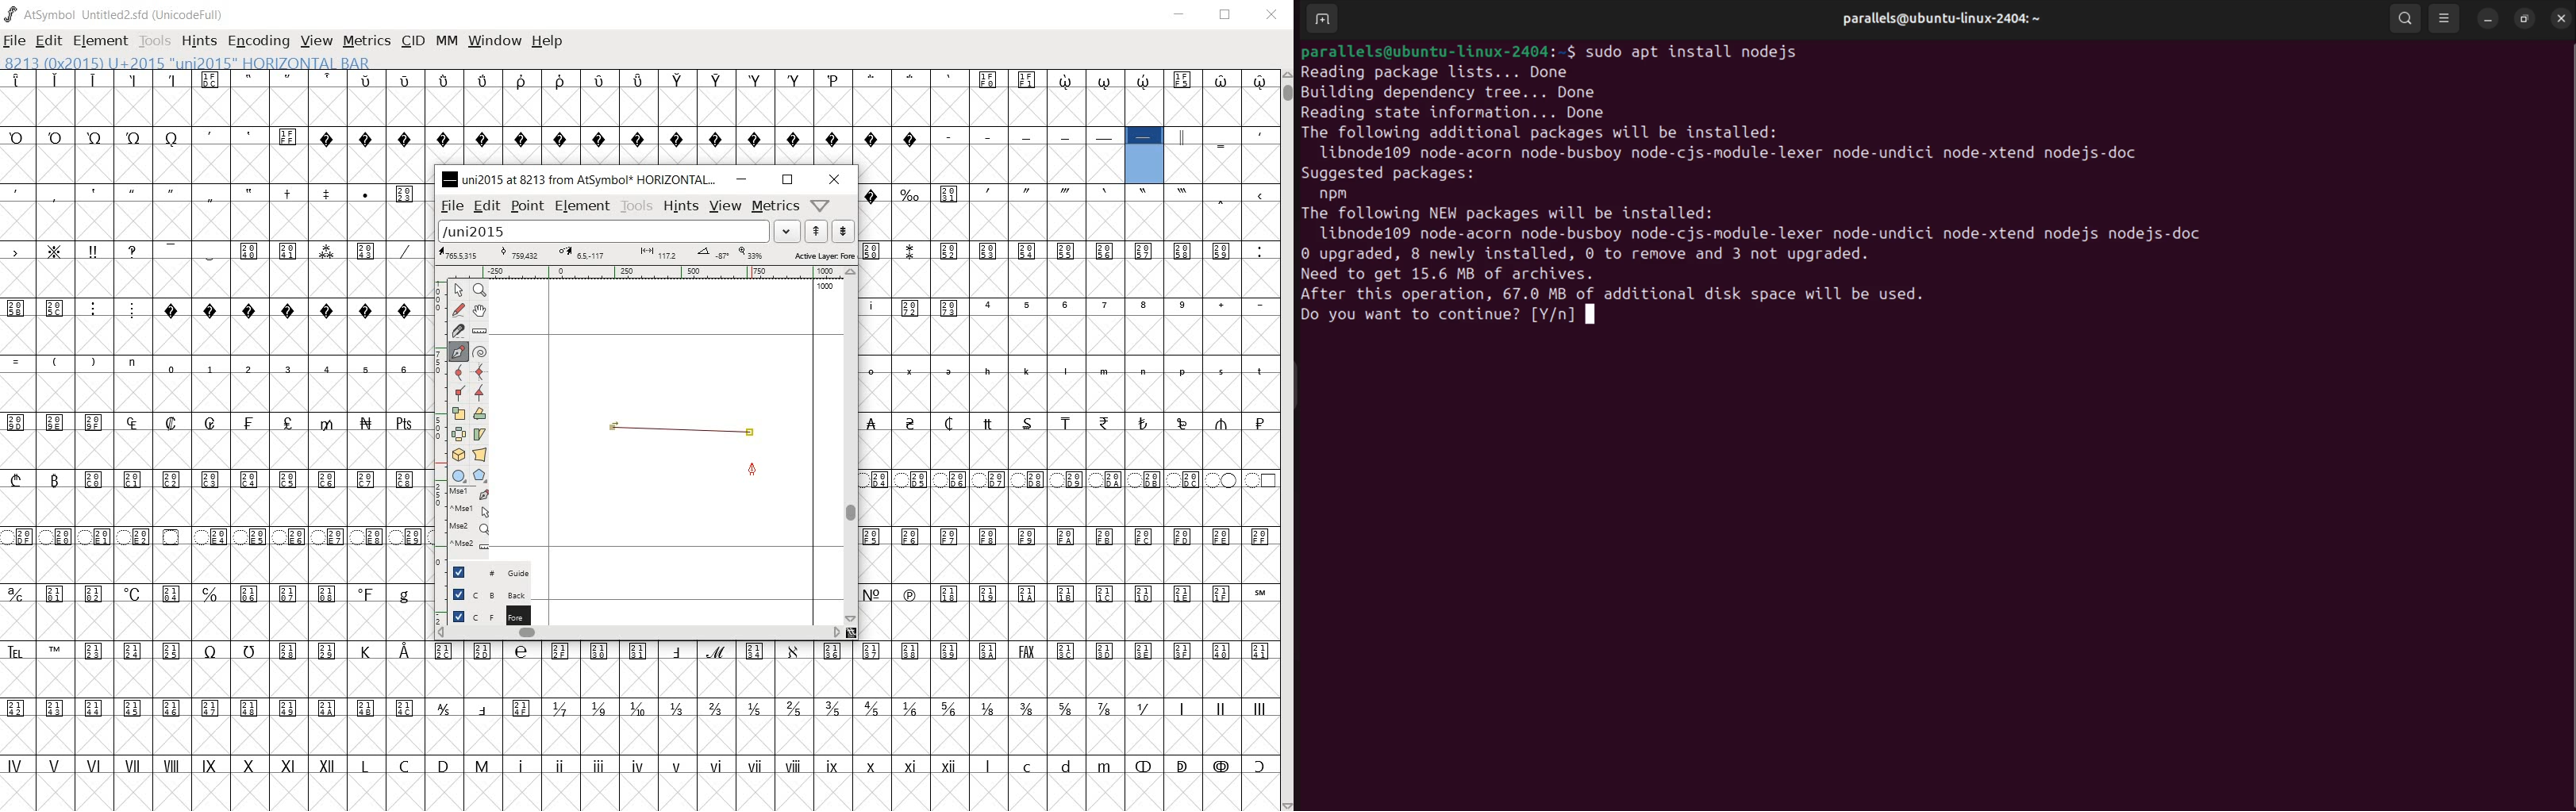  Describe the element at coordinates (48, 40) in the screenshot. I see `EDIT` at that location.